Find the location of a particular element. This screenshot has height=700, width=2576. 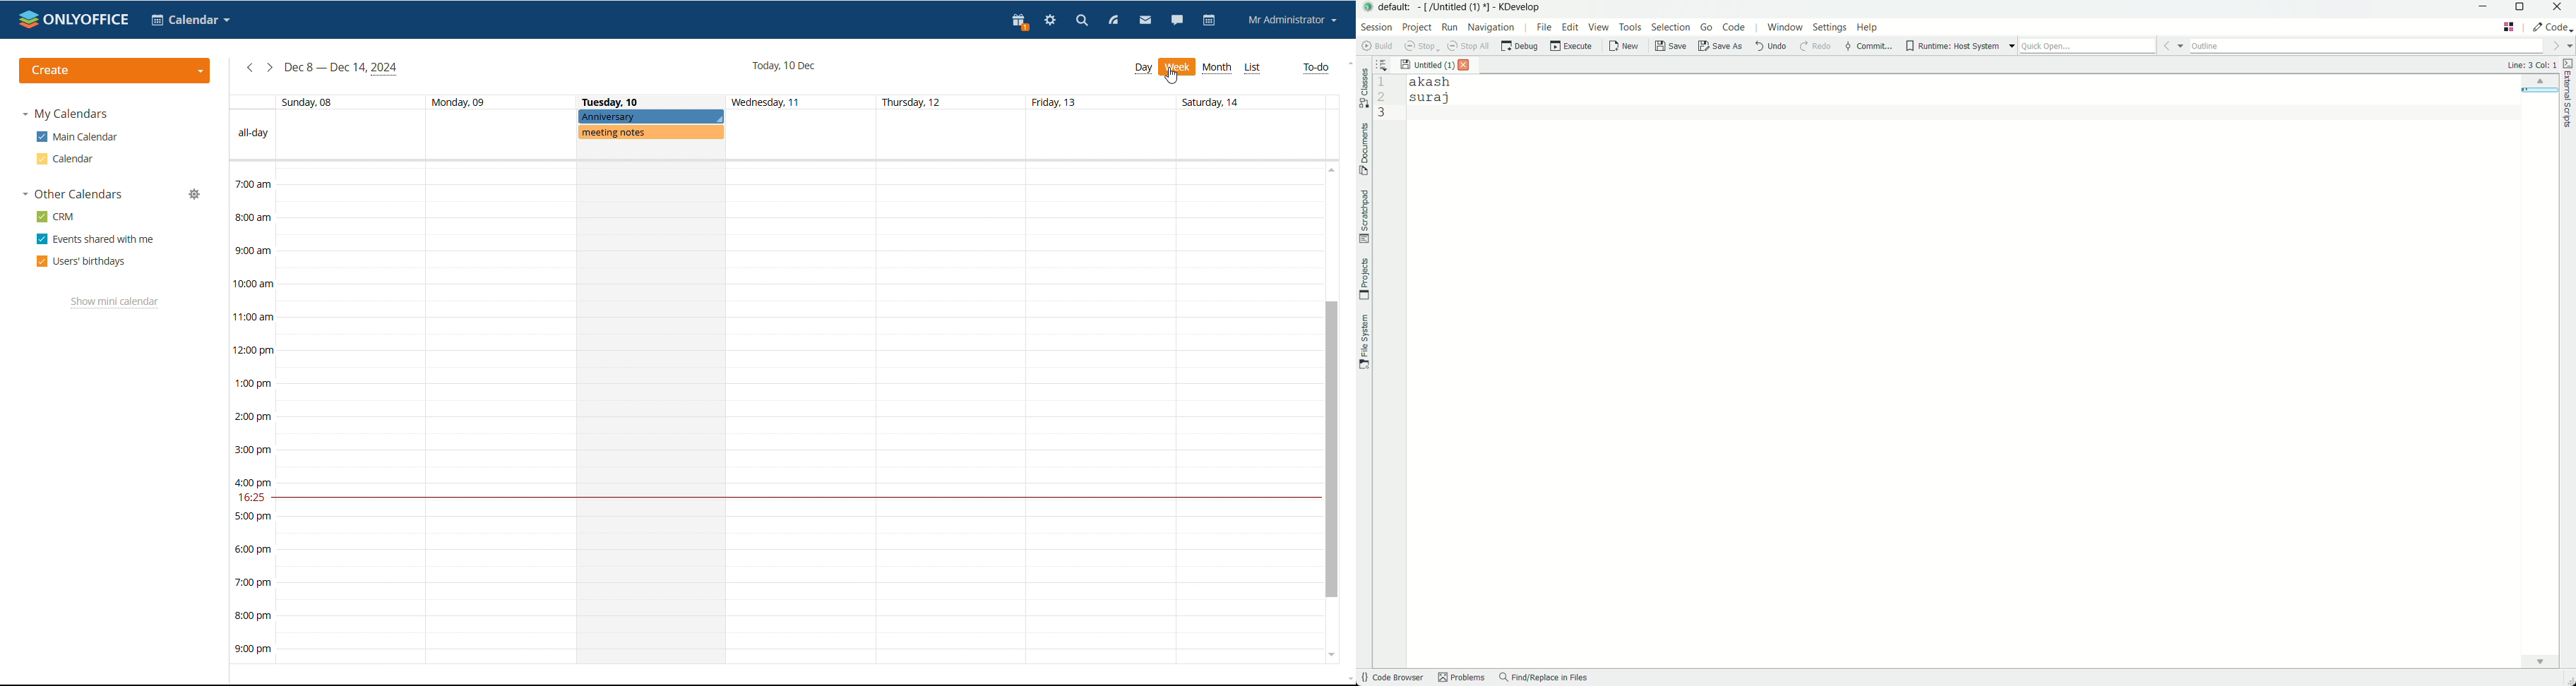

stop is located at coordinates (1419, 45).